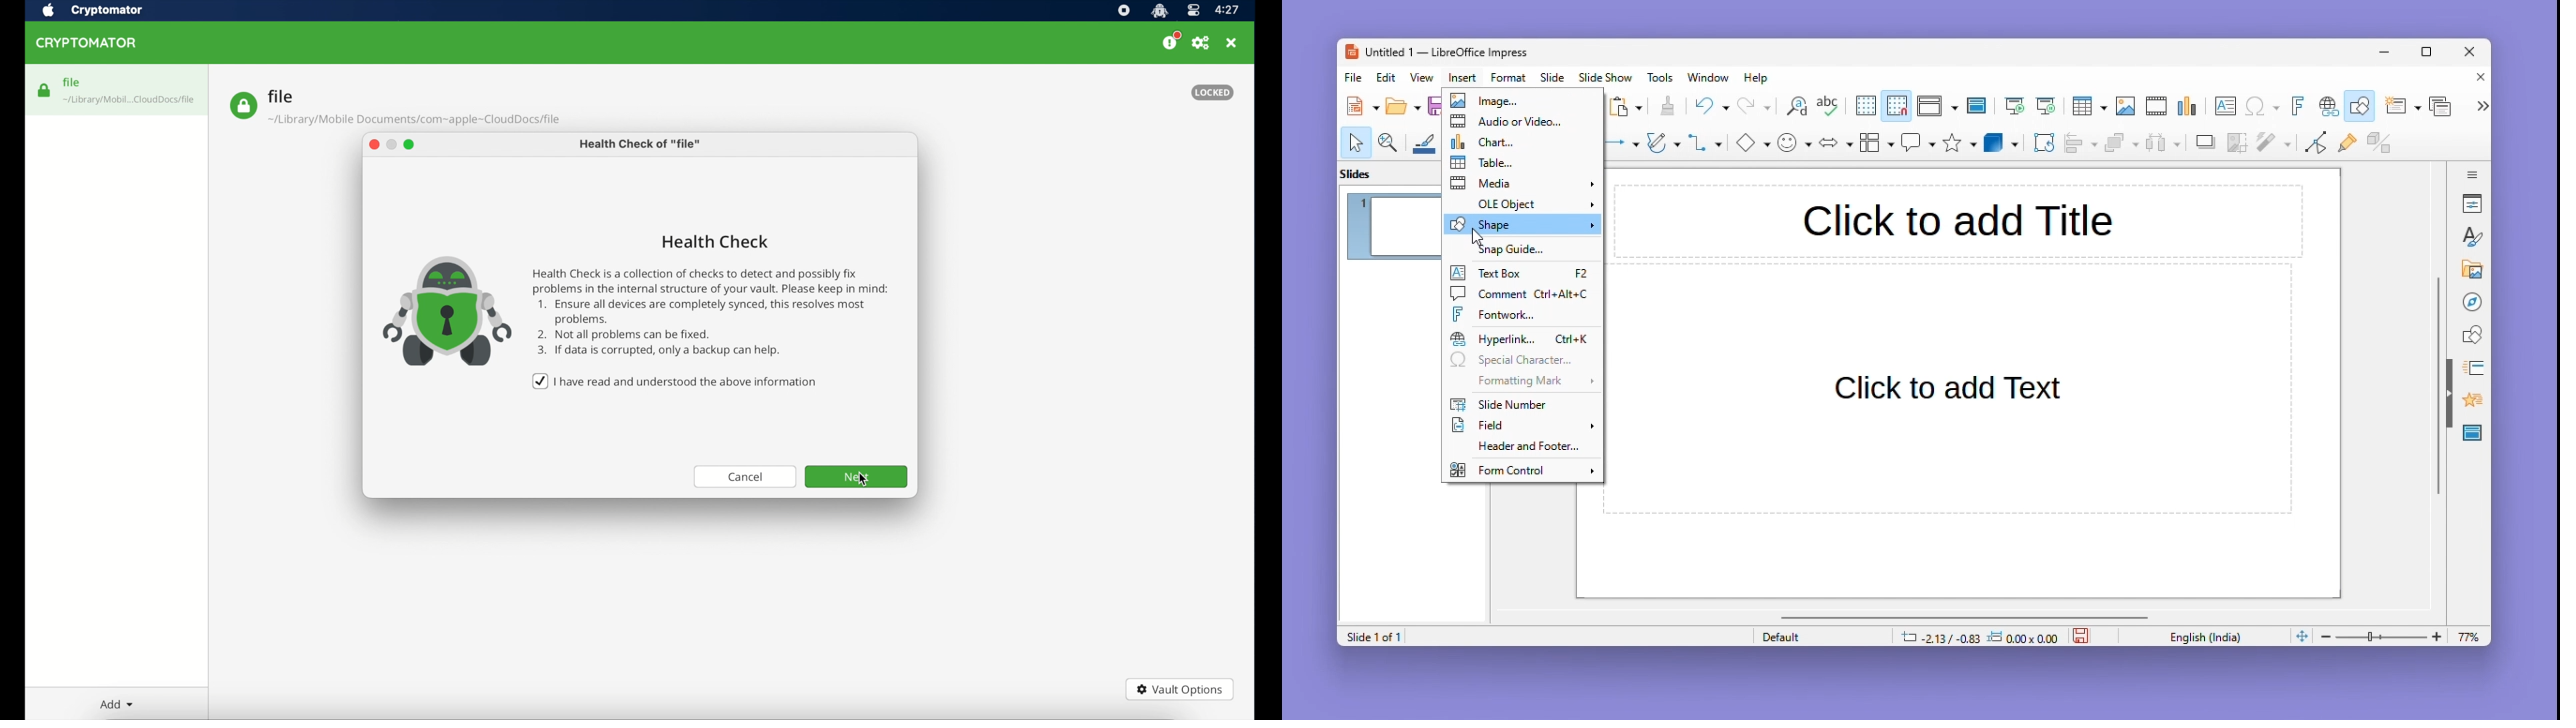  Describe the element at coordinates (2471, 53) in the screenshot. I see `Close` at that location.